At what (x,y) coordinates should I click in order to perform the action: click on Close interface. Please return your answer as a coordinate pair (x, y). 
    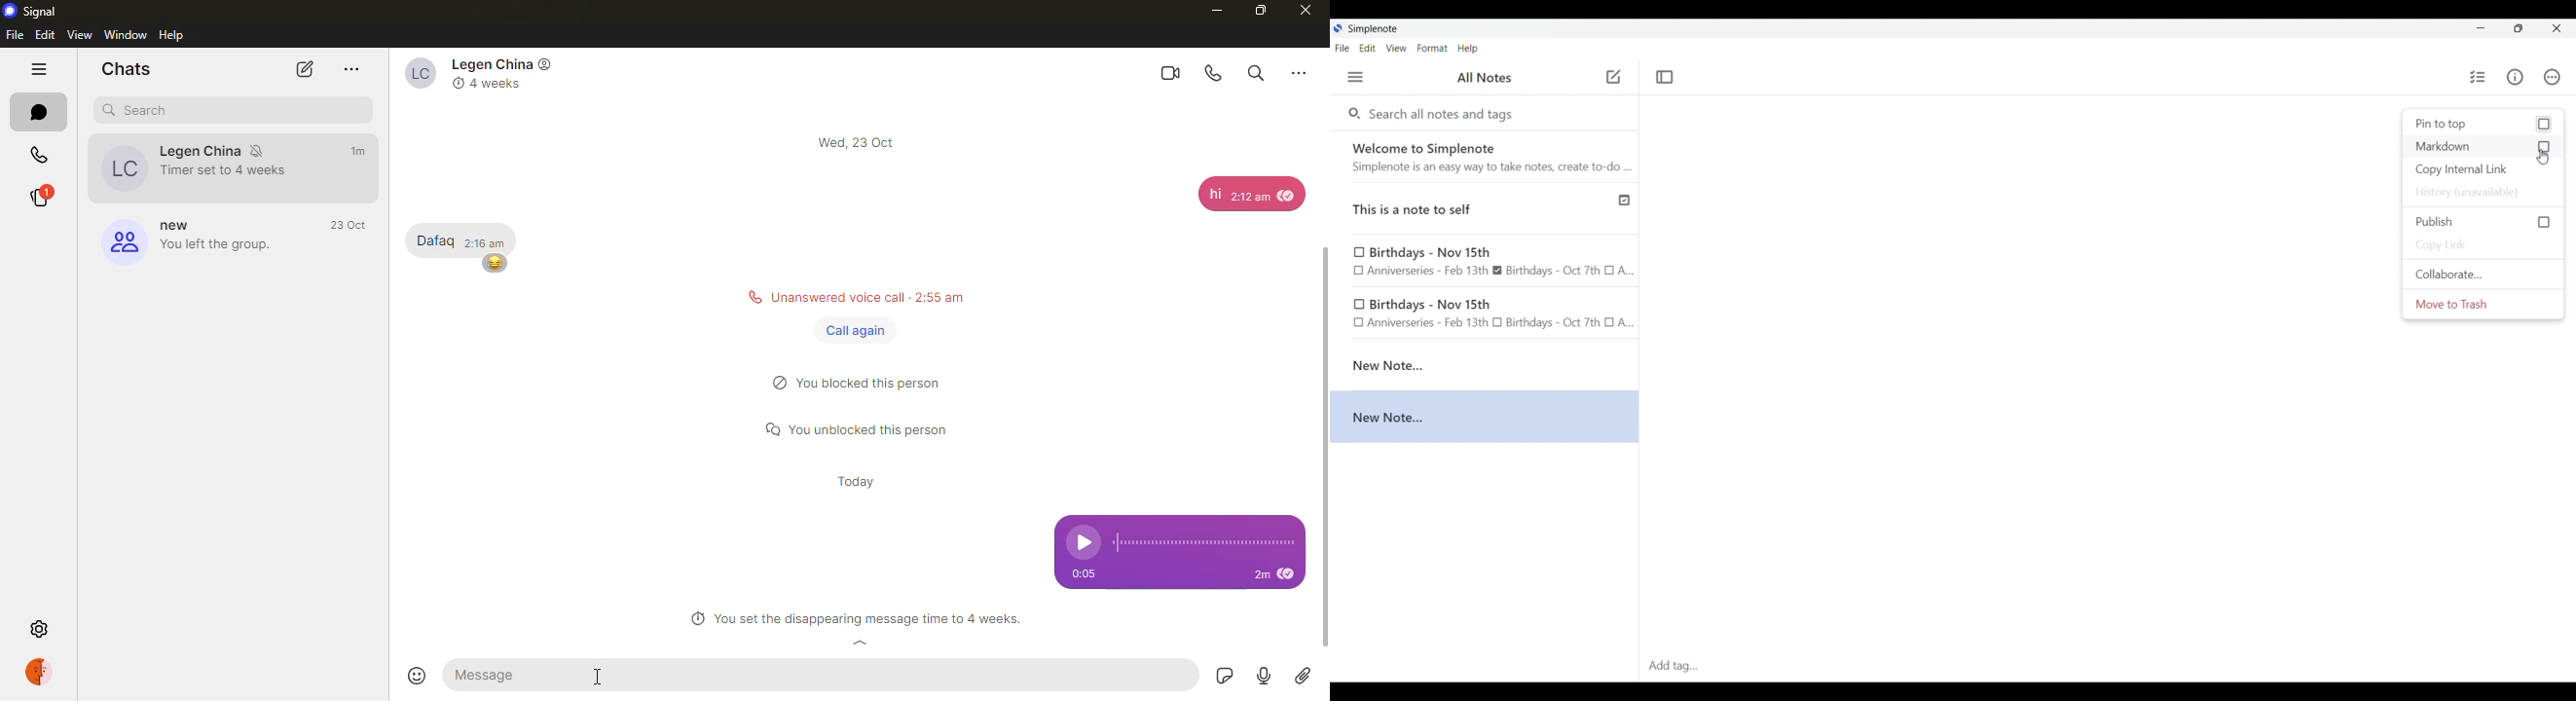
    Looking at the image, I should click on (2557, 28).